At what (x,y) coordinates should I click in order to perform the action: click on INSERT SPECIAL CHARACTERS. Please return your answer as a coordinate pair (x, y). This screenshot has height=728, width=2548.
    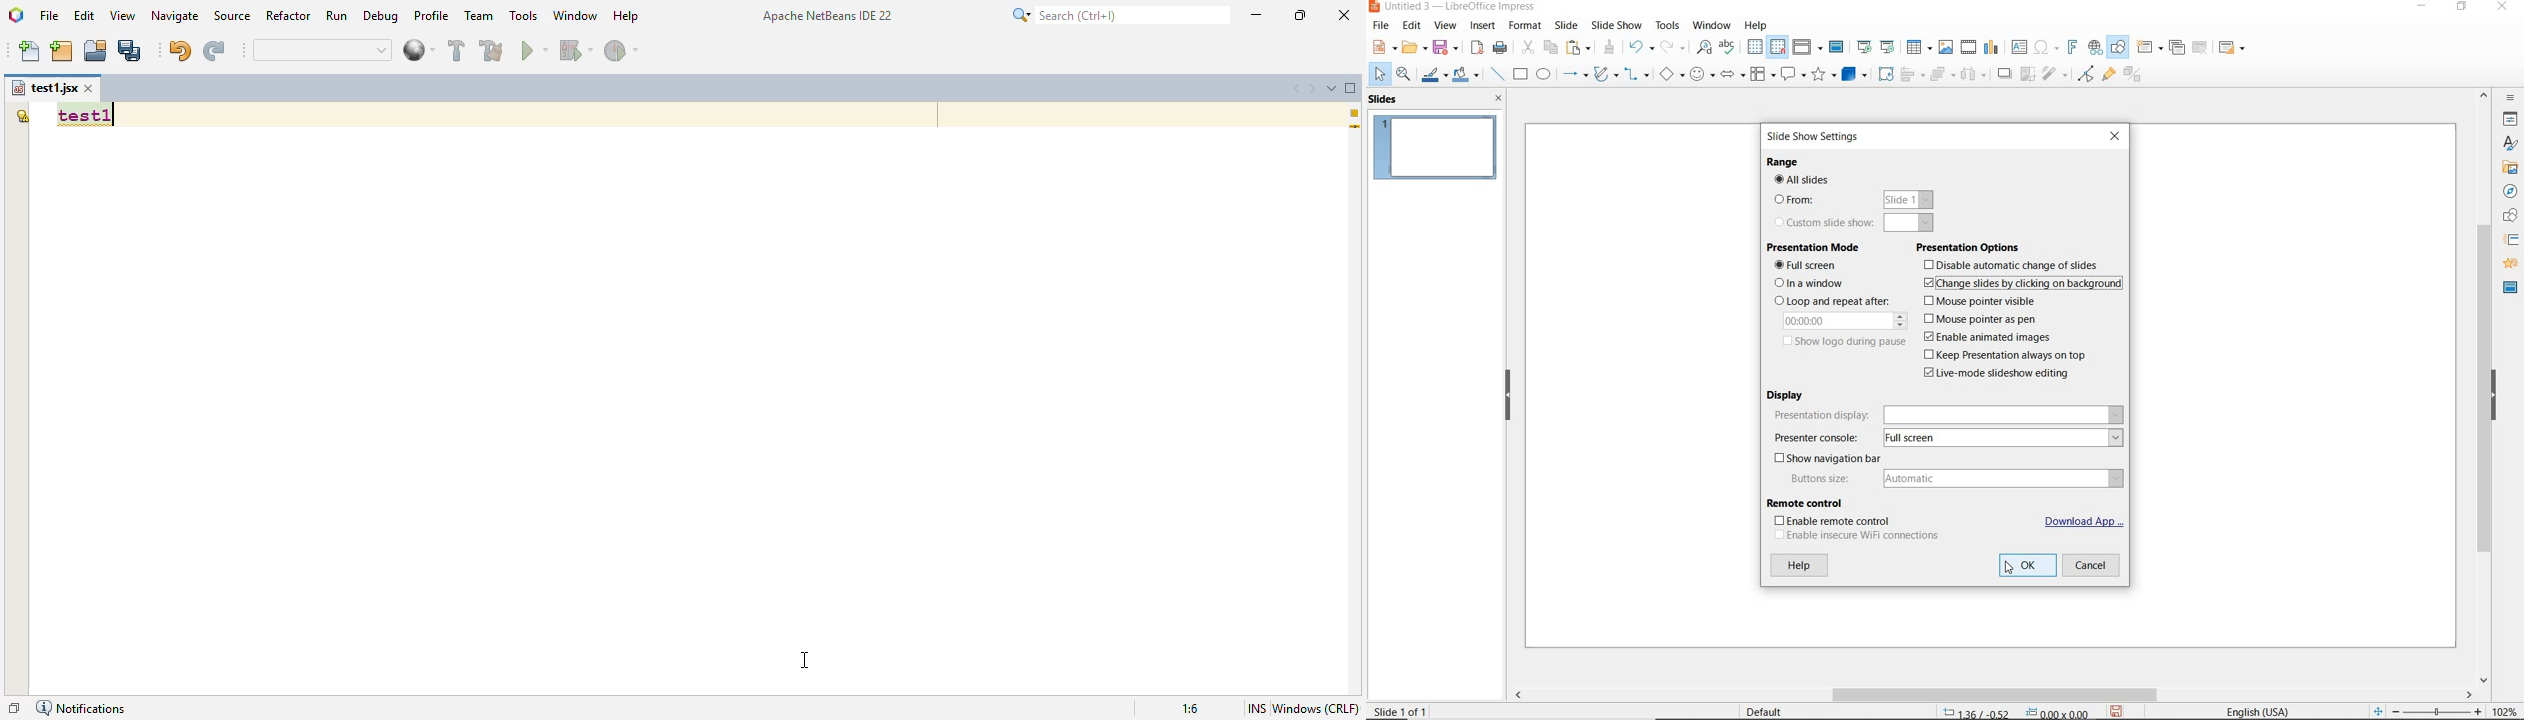
    Looking at the image, I should click on (2045, 48).